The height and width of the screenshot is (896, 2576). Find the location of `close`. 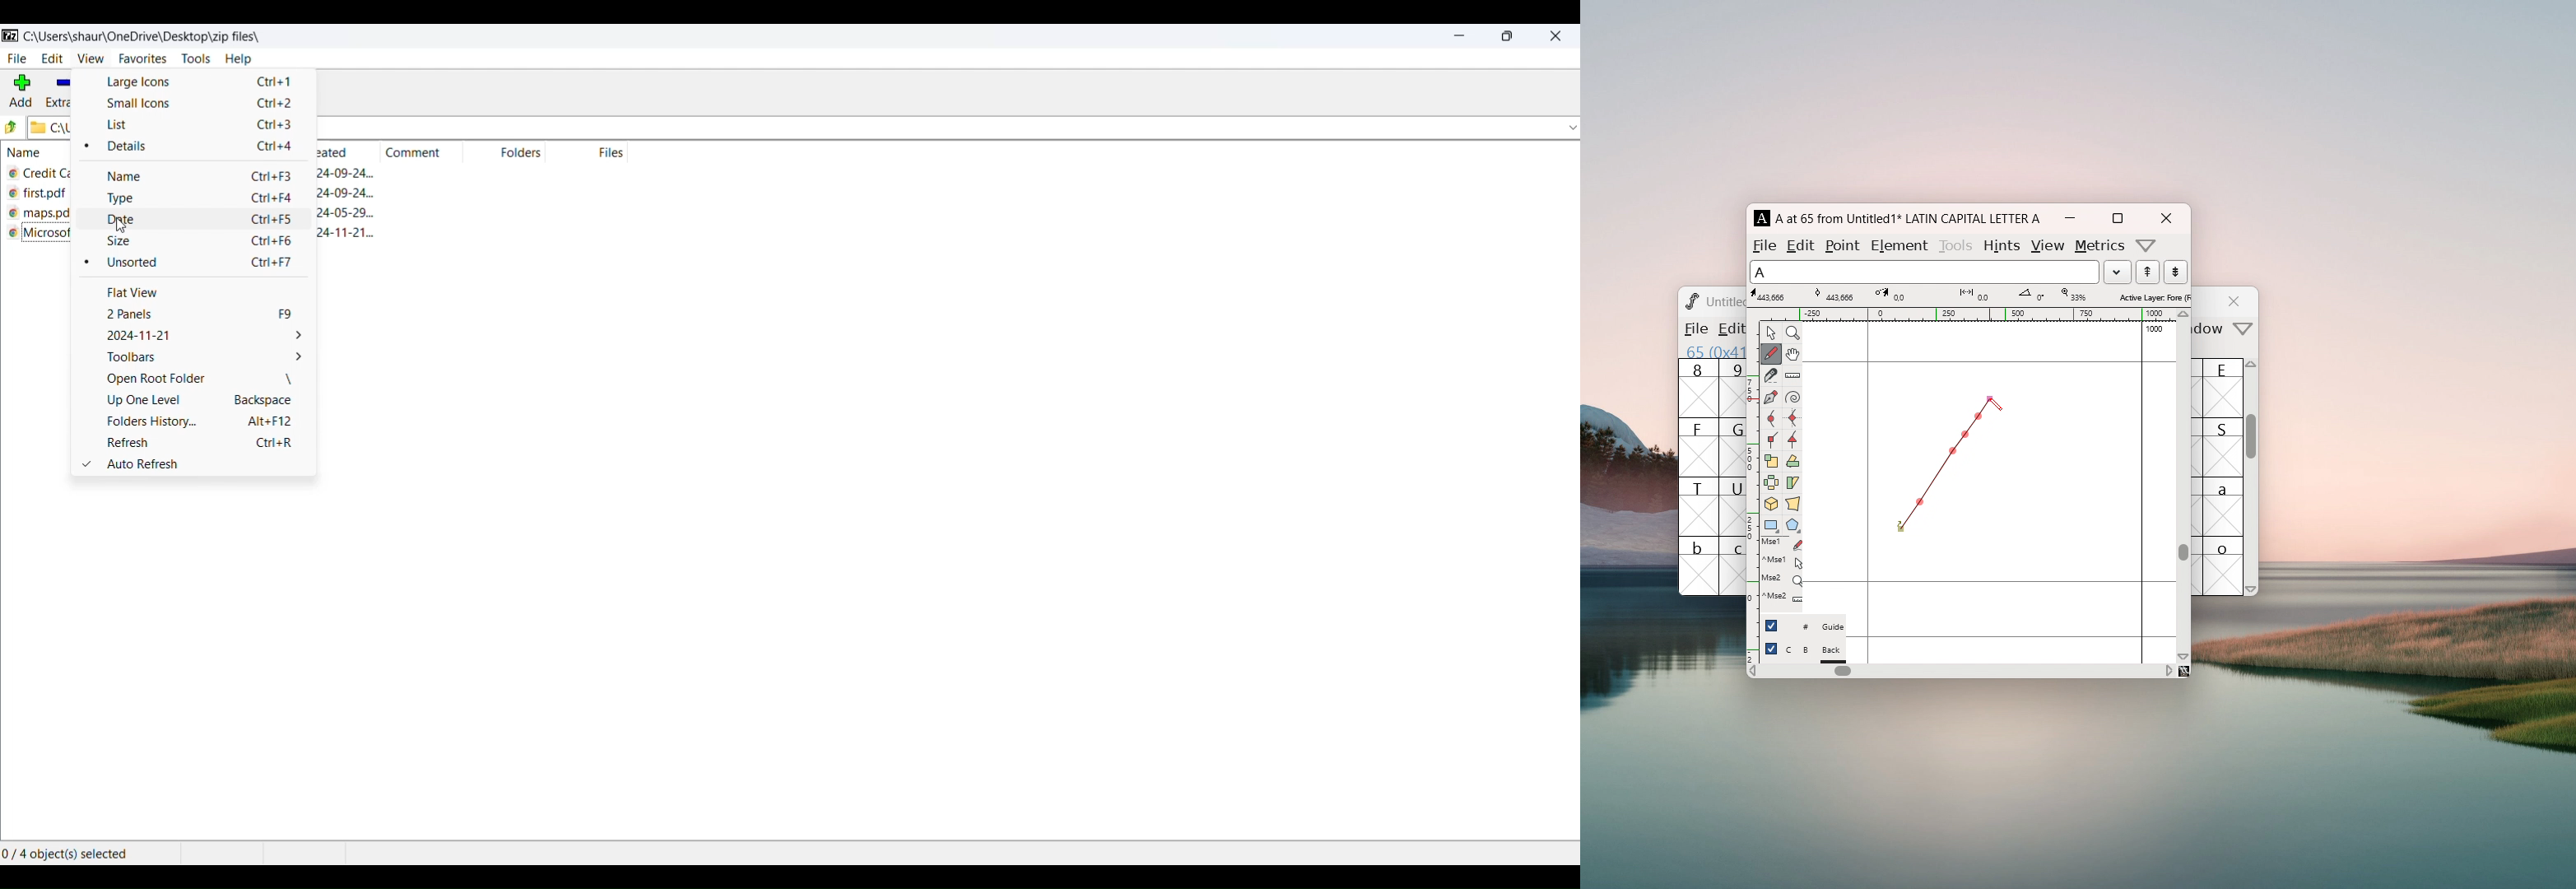

close is located at coordinates (1554, 36).